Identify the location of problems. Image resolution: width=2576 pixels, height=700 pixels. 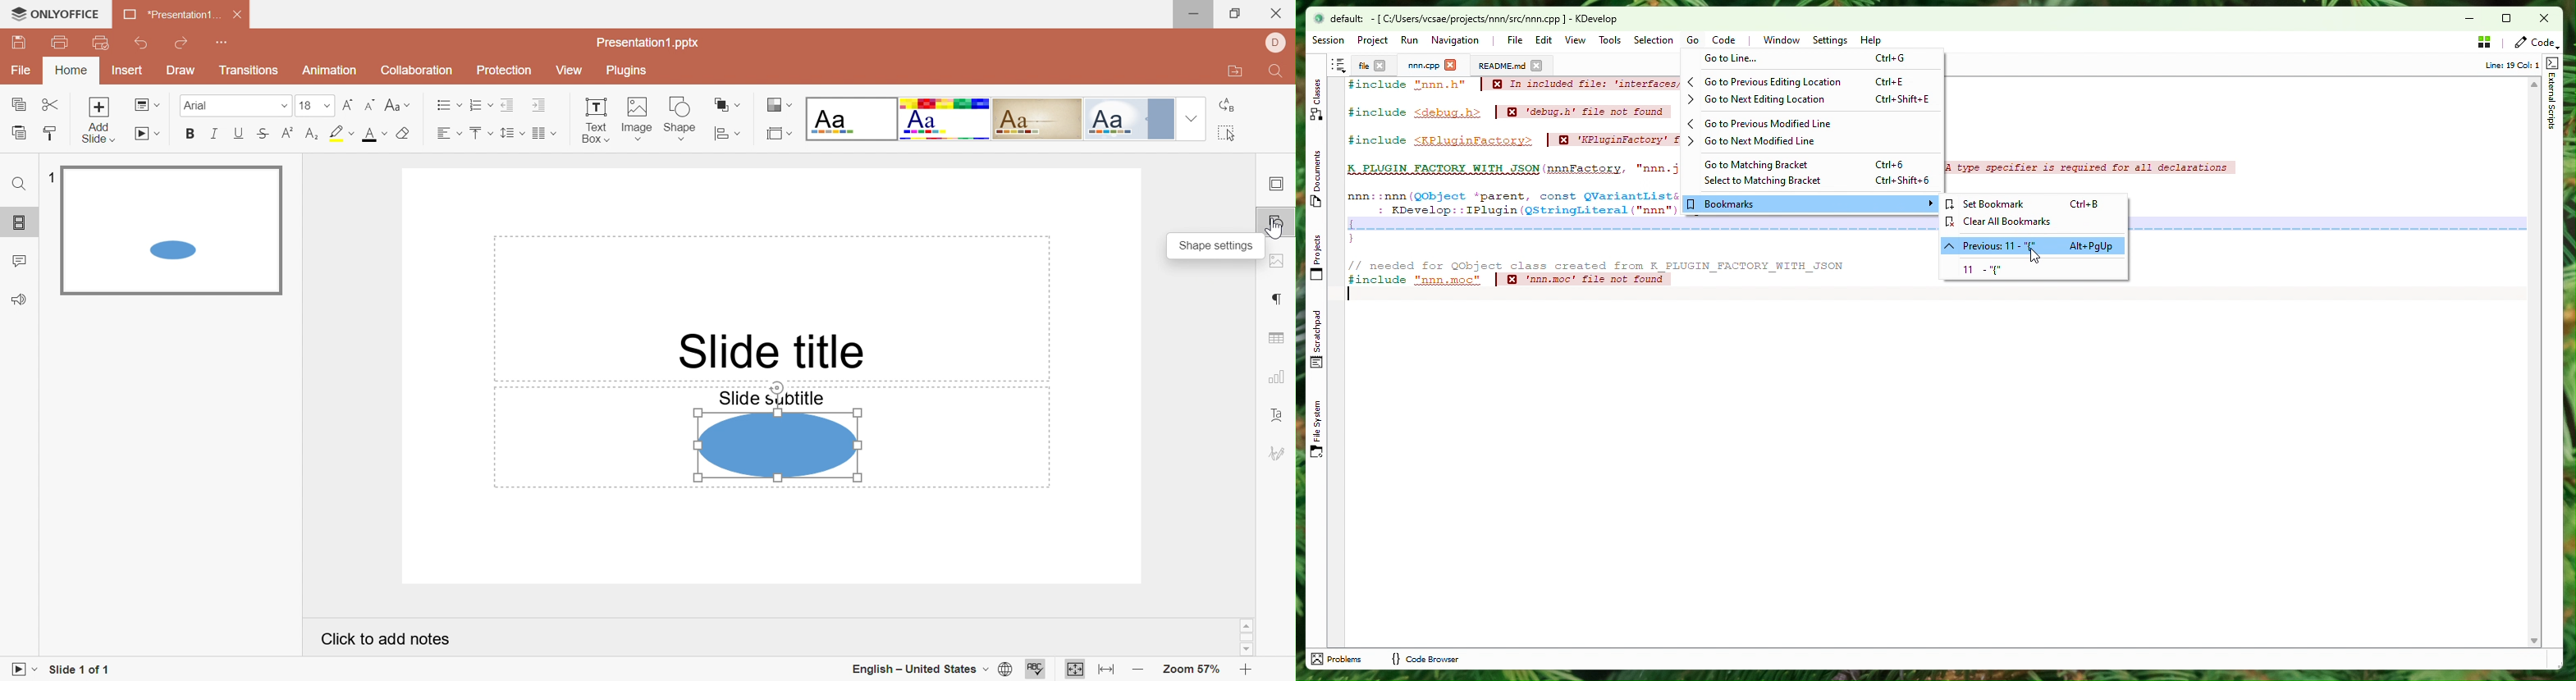
(1338, 659).